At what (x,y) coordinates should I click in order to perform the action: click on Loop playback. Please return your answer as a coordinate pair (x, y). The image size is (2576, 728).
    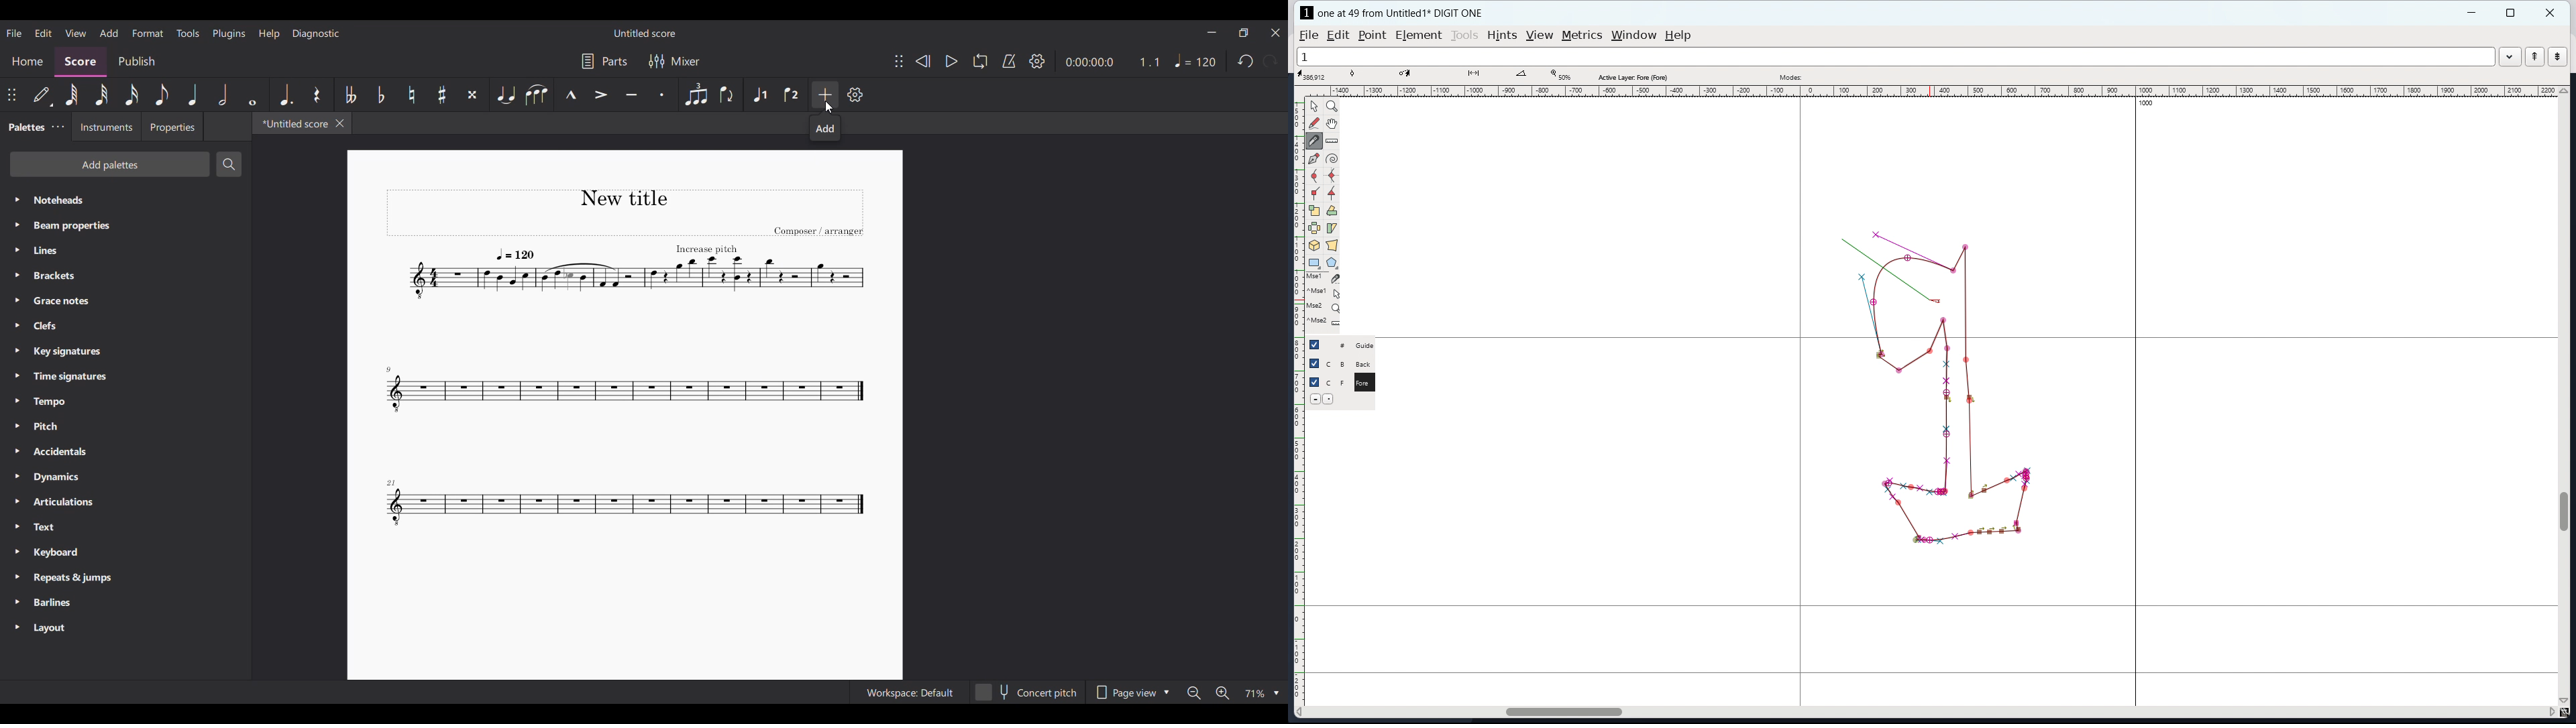
    Looking at the image, I should click on (980, 61).